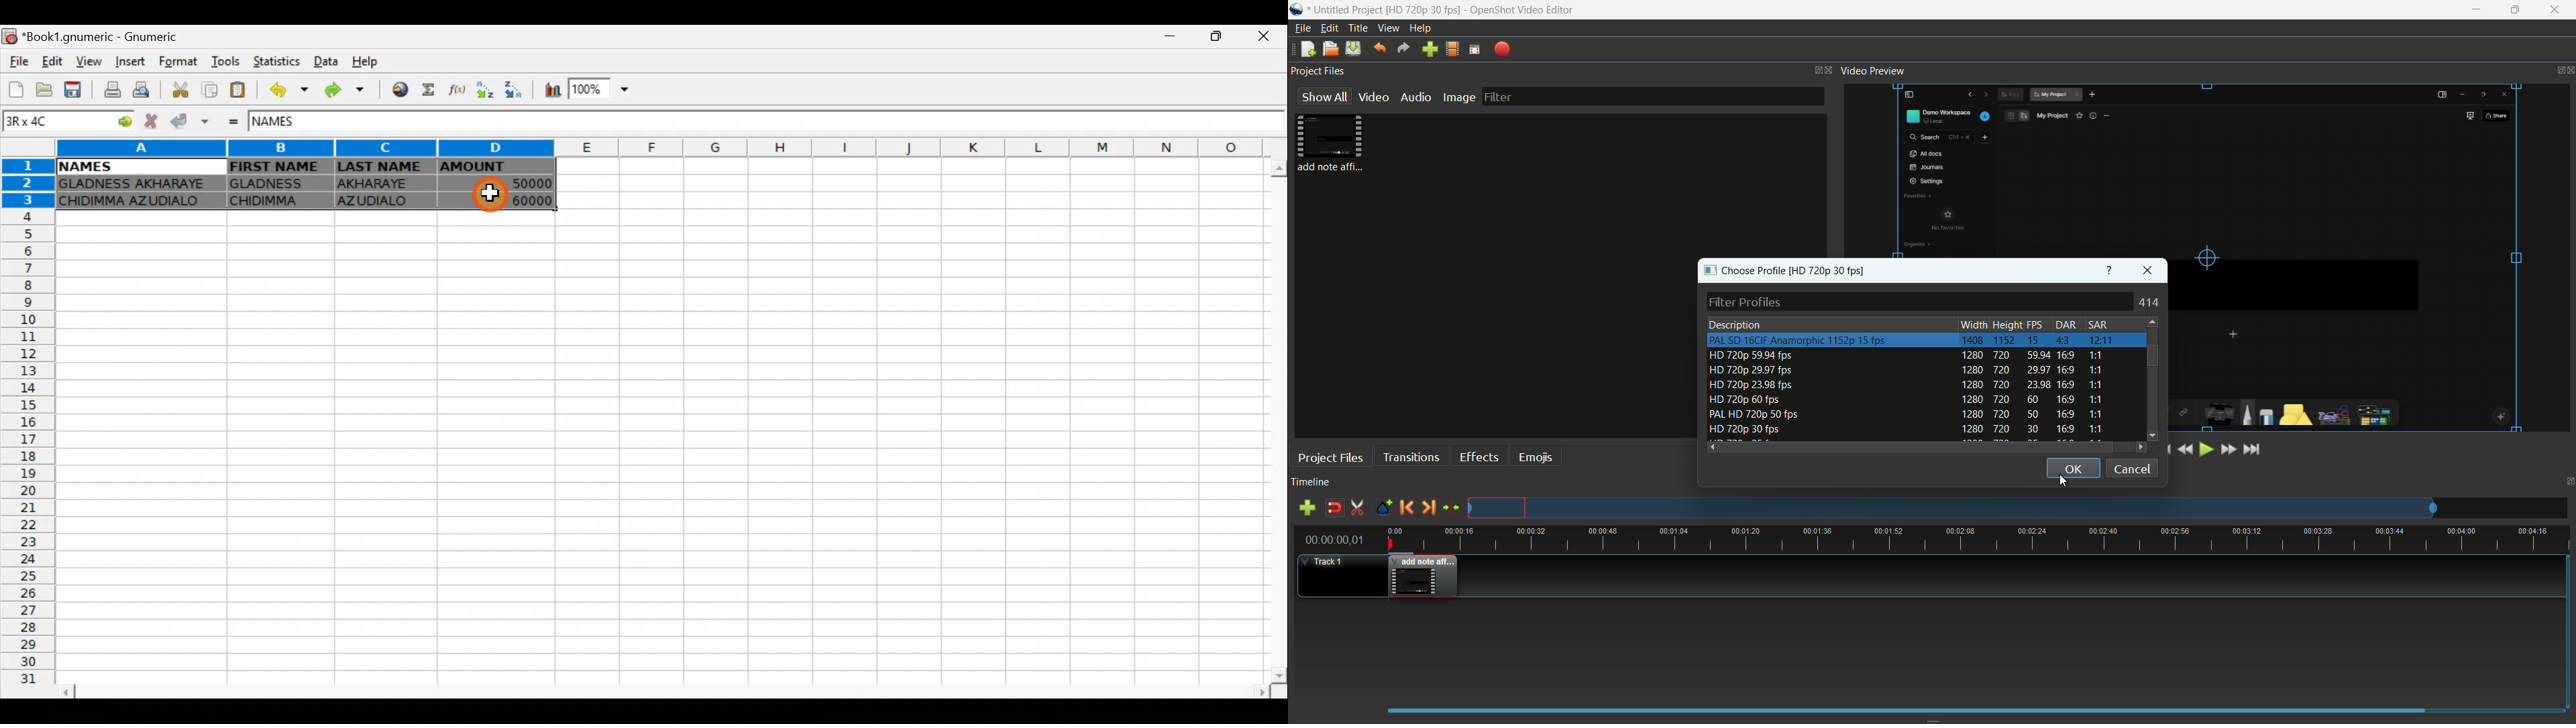 This screenshot has height=728, width=2576. Describe the element at coordinates (1322, 97) in the screenshot. I see `show all` at that location.